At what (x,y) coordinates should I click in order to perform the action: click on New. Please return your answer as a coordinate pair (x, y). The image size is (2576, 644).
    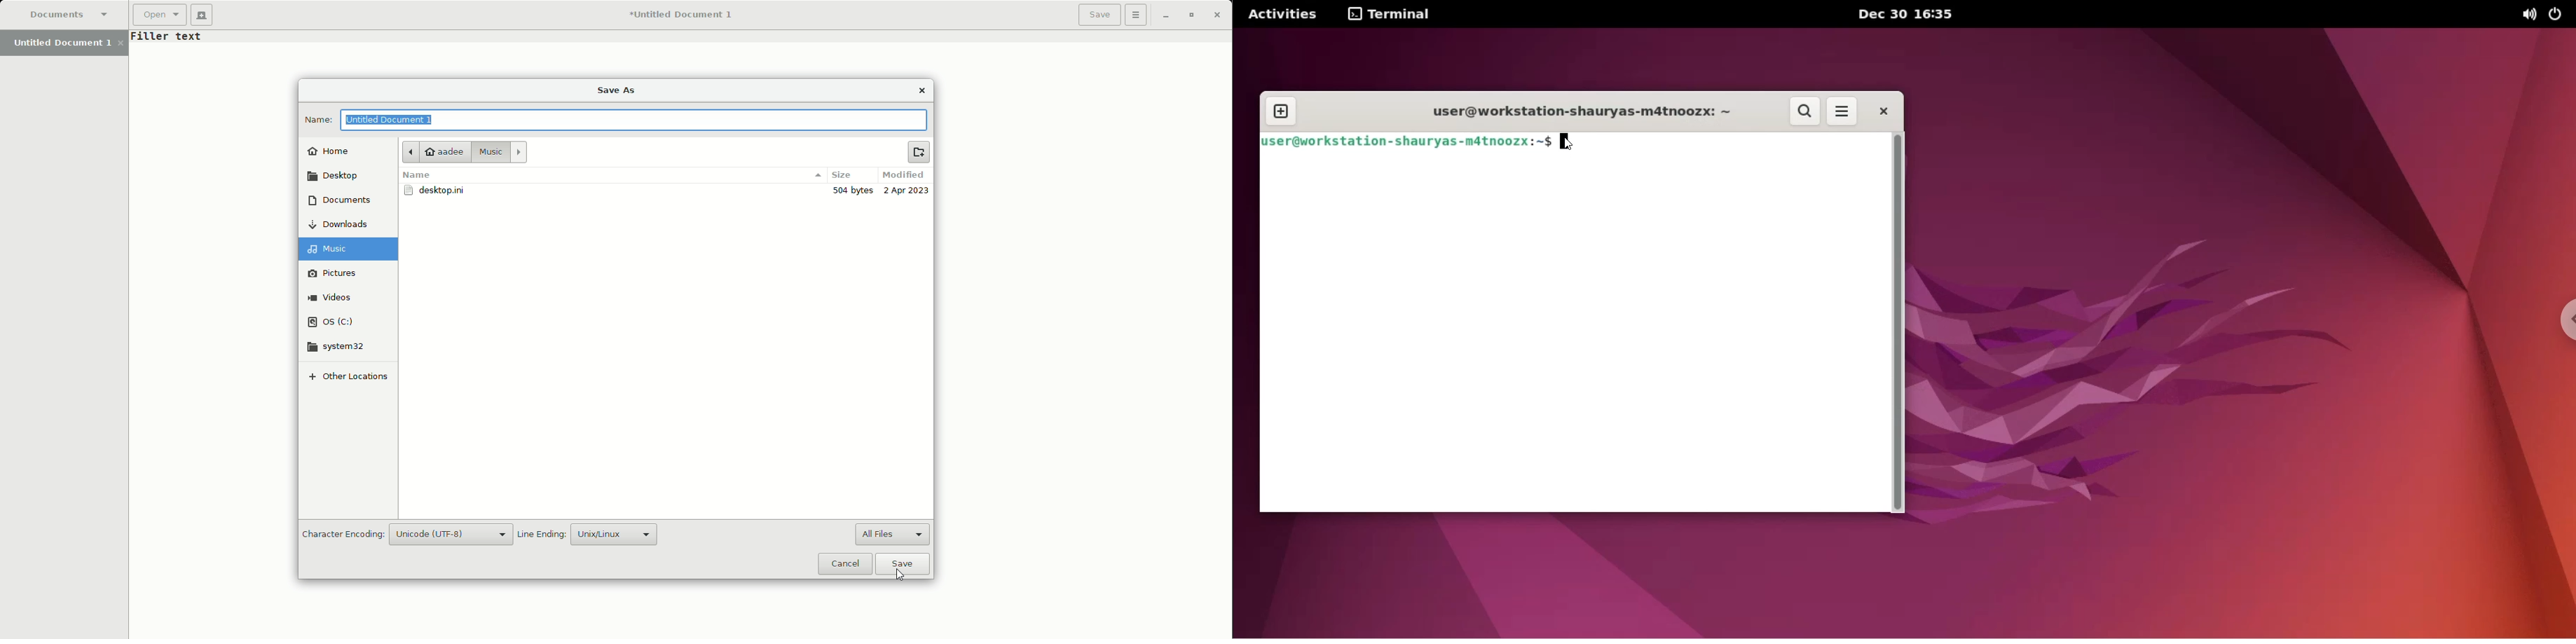
    Looking at the image, I should click on (203, 16).